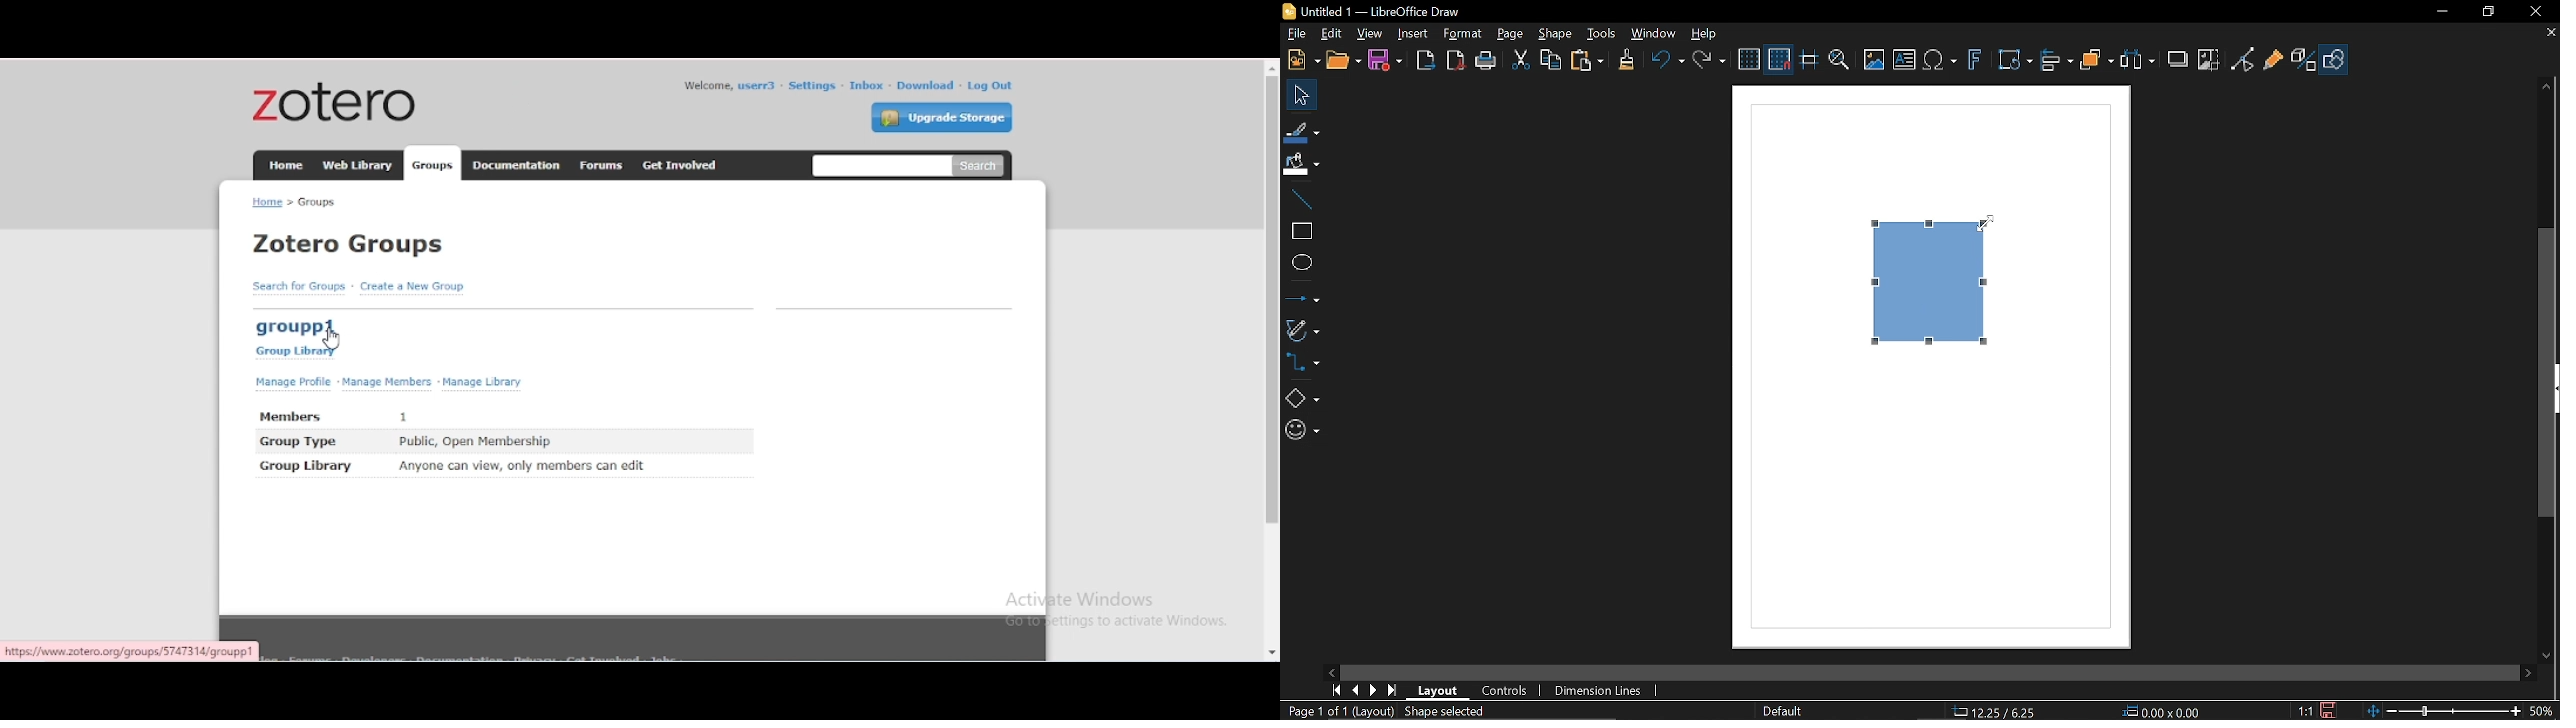  Describe the element at coordinates (1302, 164) in the screenshot. I see `Fill color` at that location.